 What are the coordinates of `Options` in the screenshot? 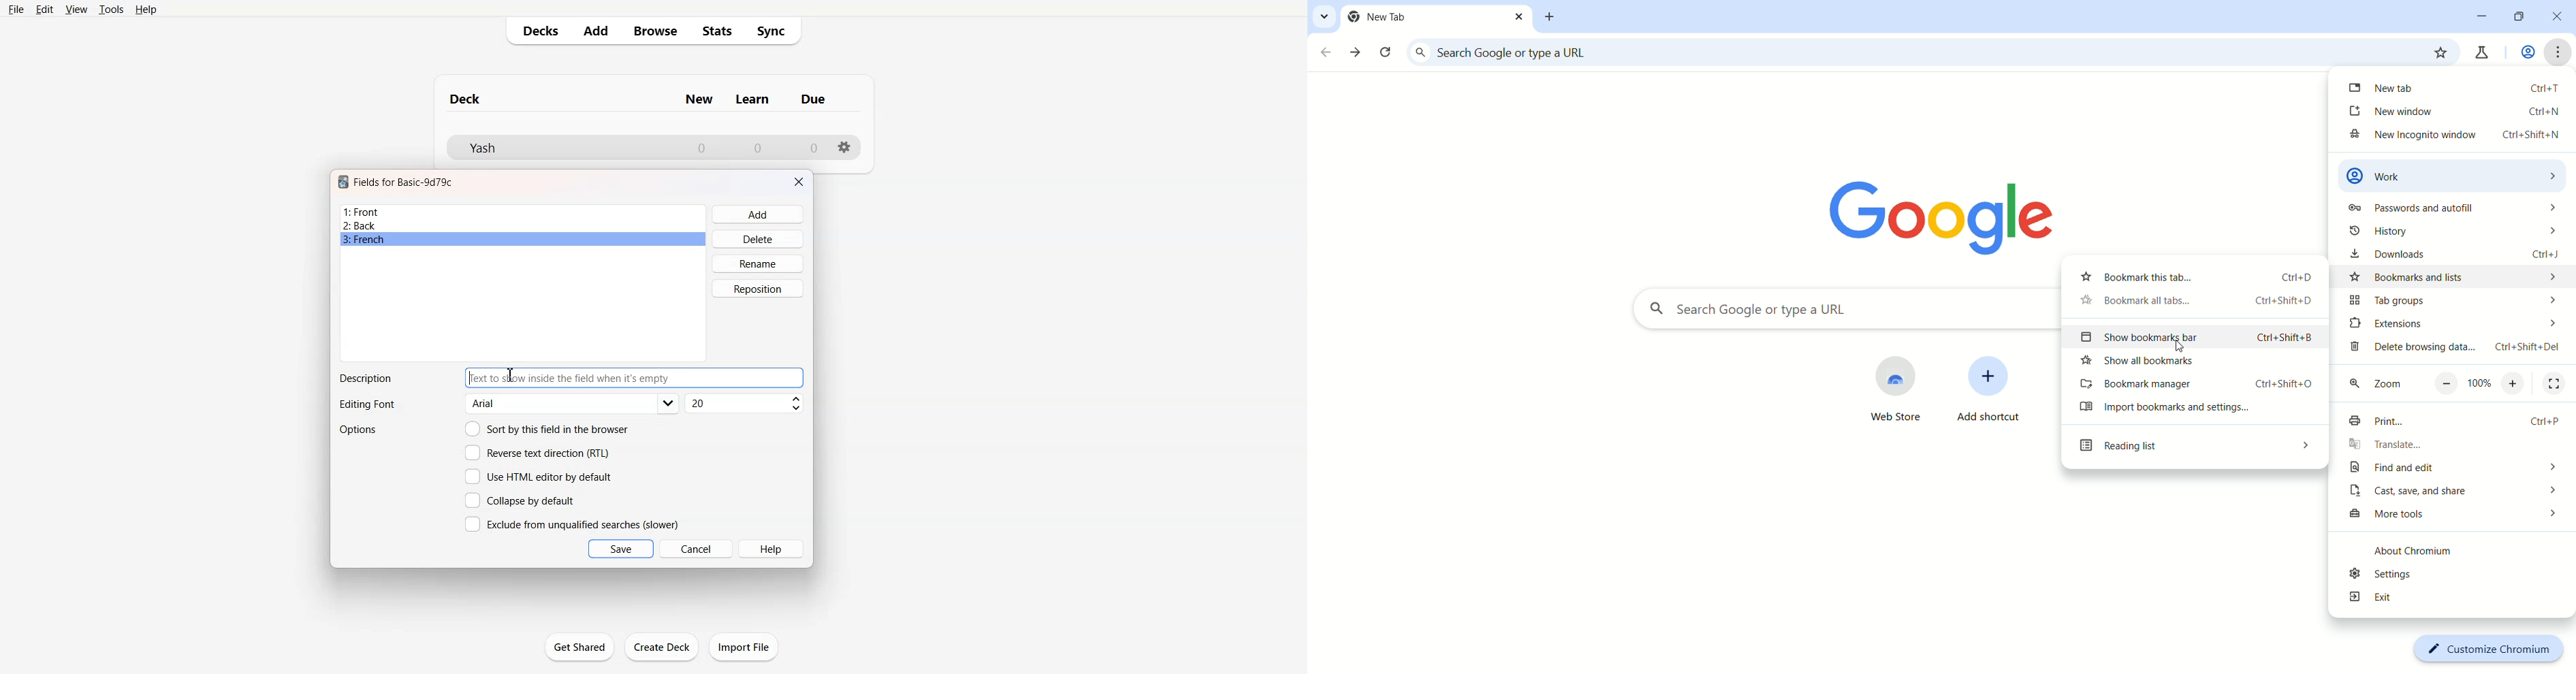 It's located at (360, 430).